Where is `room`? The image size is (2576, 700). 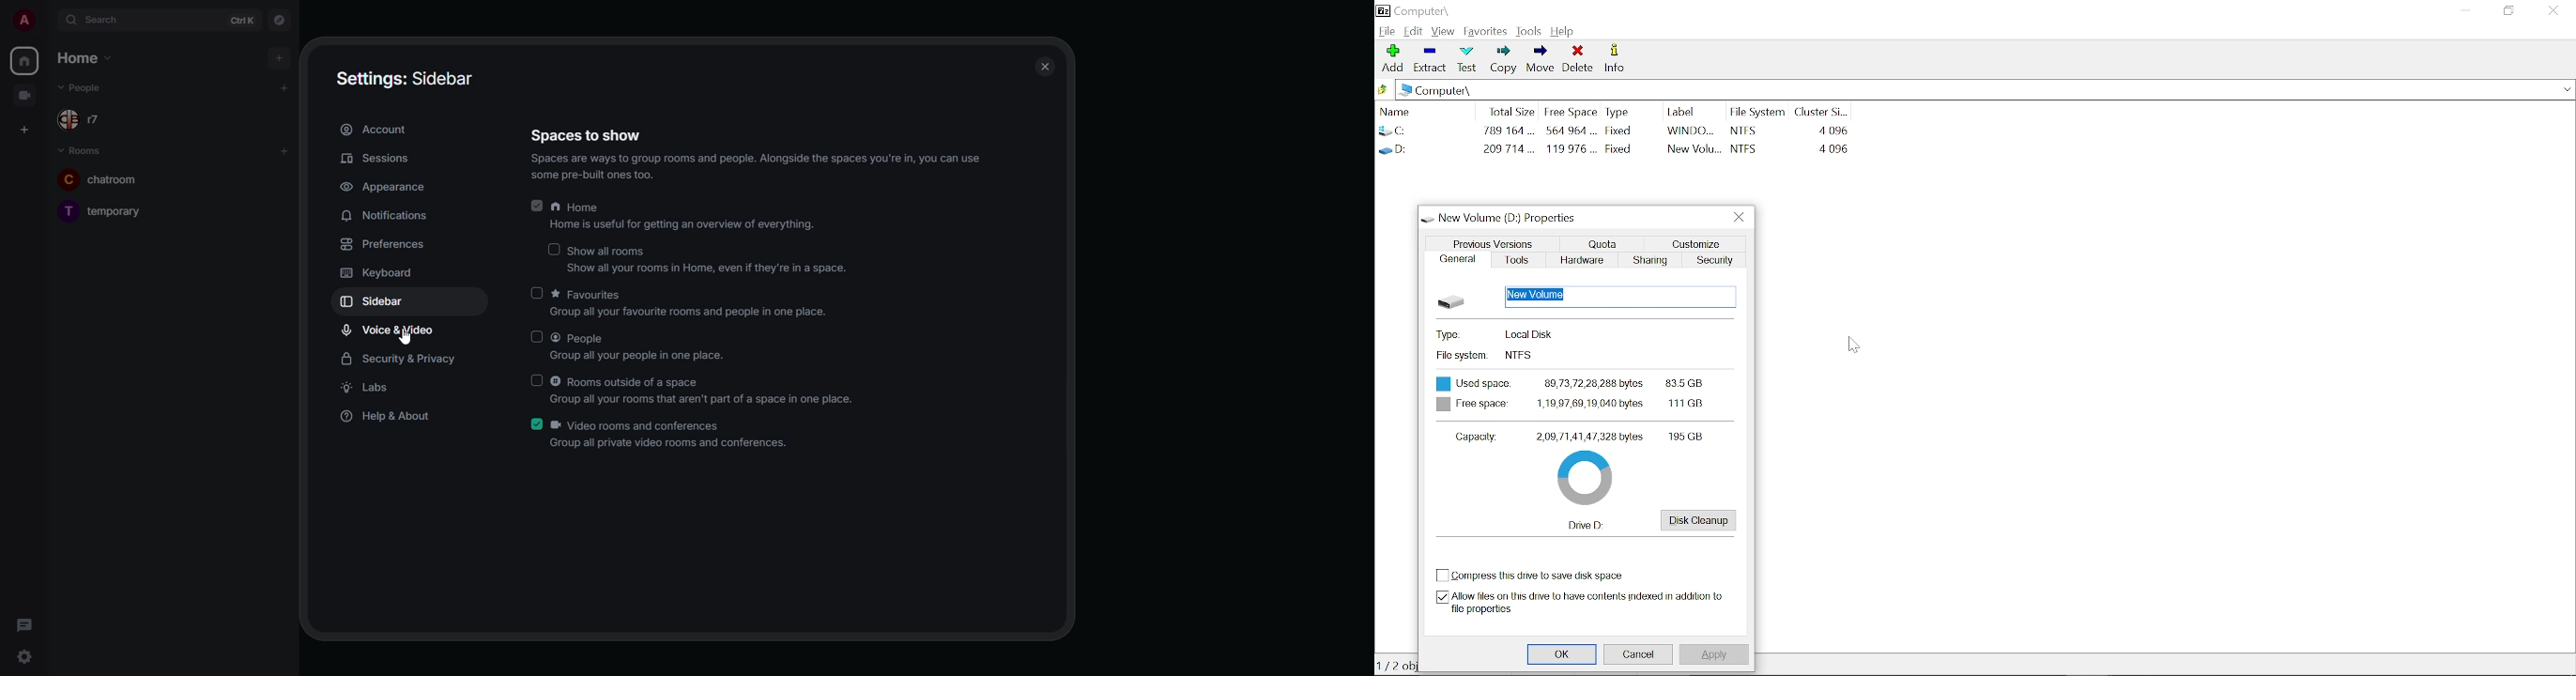
room is located at coordinates (105, 211).